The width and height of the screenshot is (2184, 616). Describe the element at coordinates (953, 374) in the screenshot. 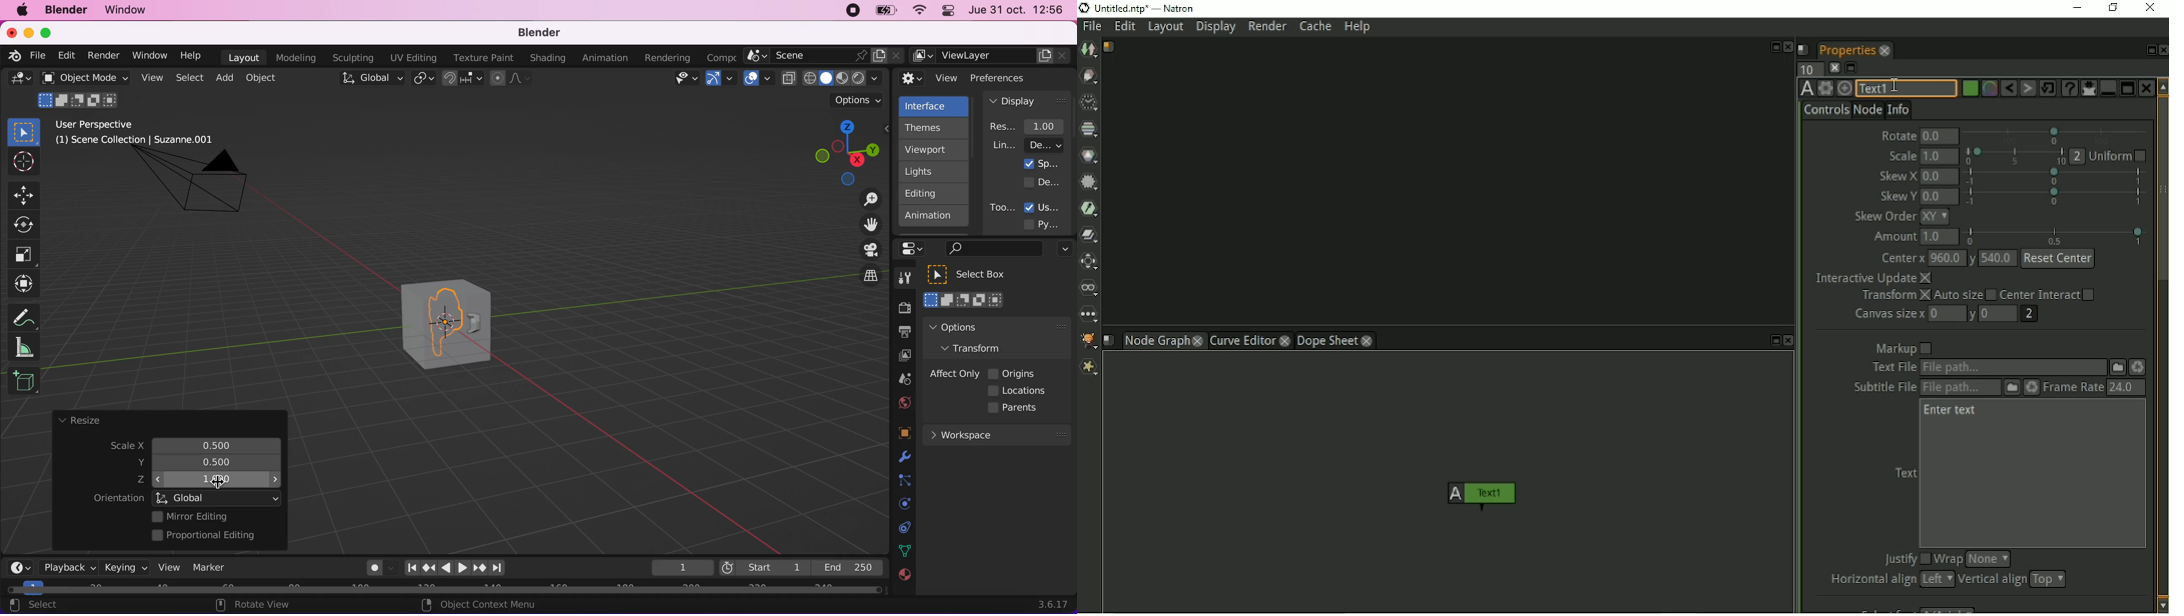

I see `affect only` at that location.